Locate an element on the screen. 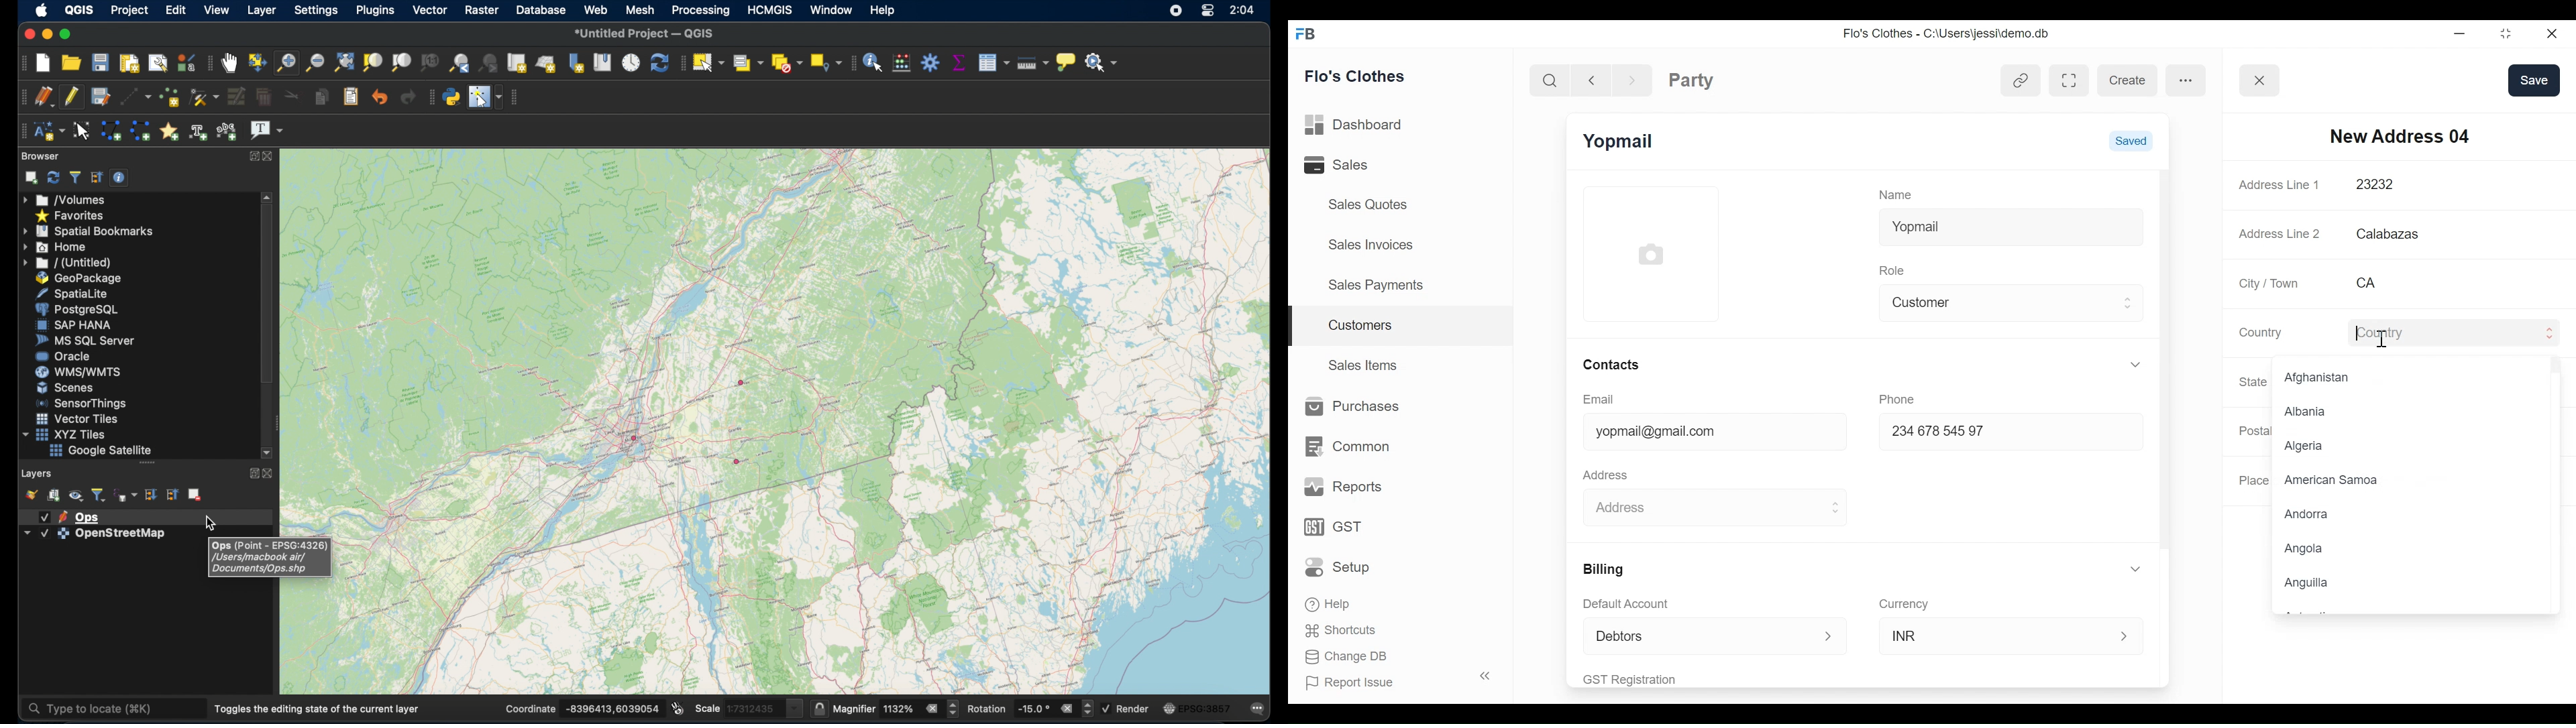 This screenshot has width=2576, height=728. Expand is located at coordinates (1829, 637).